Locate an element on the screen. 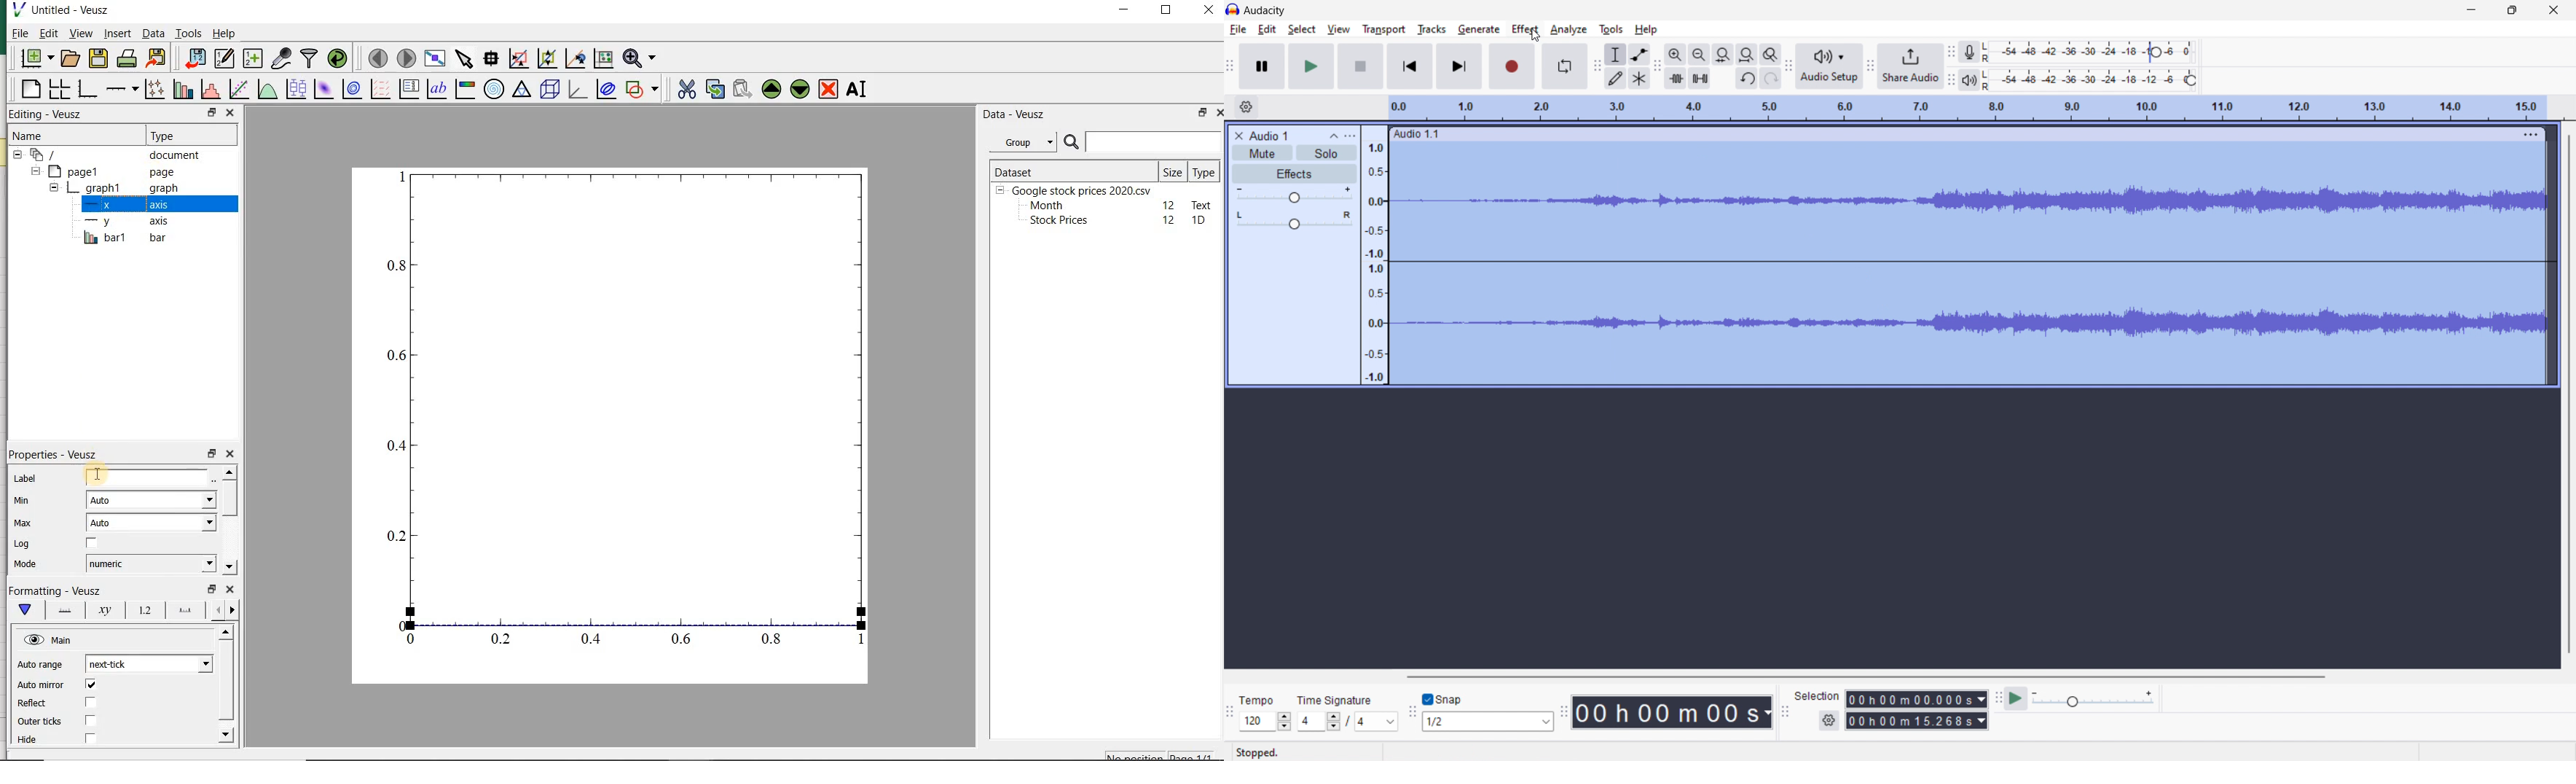 The height and width of the screenshot is (784, 2576). title is located at coordinates (1265, 11).